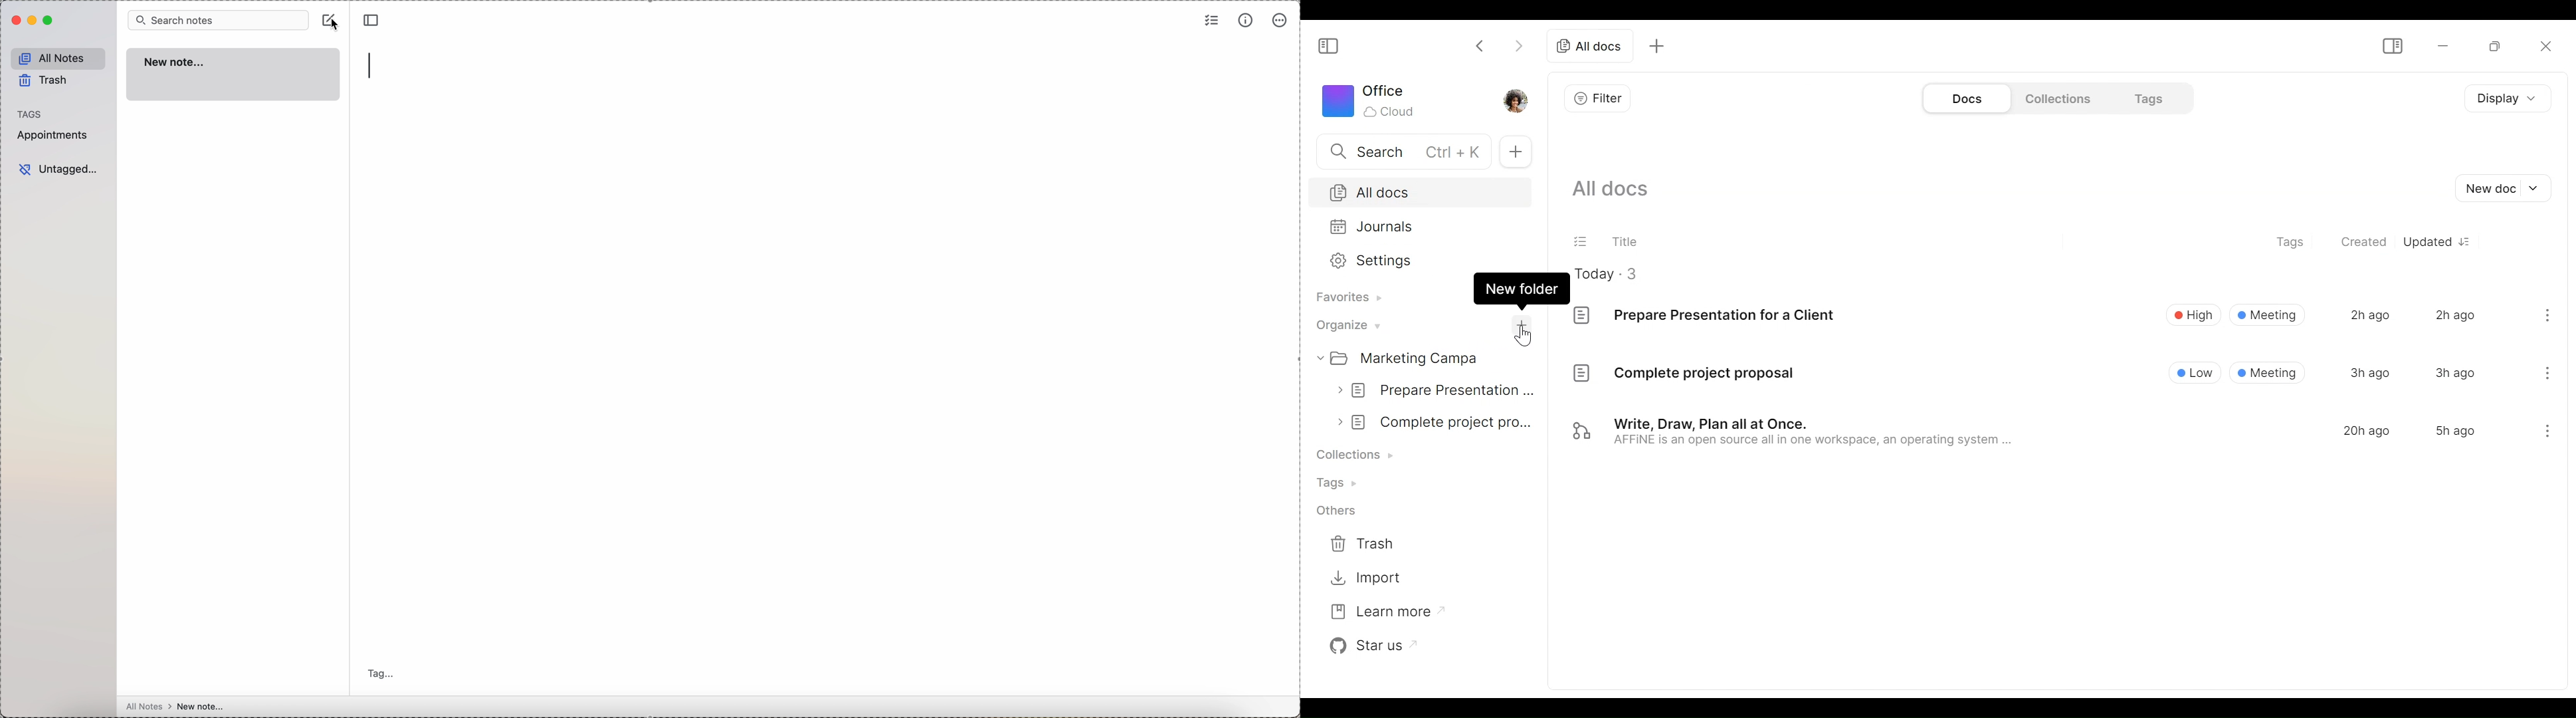  What do you see at coordinates (341, 27) in the screenshot?
I see `cursor` at bounding box center [341, 27].